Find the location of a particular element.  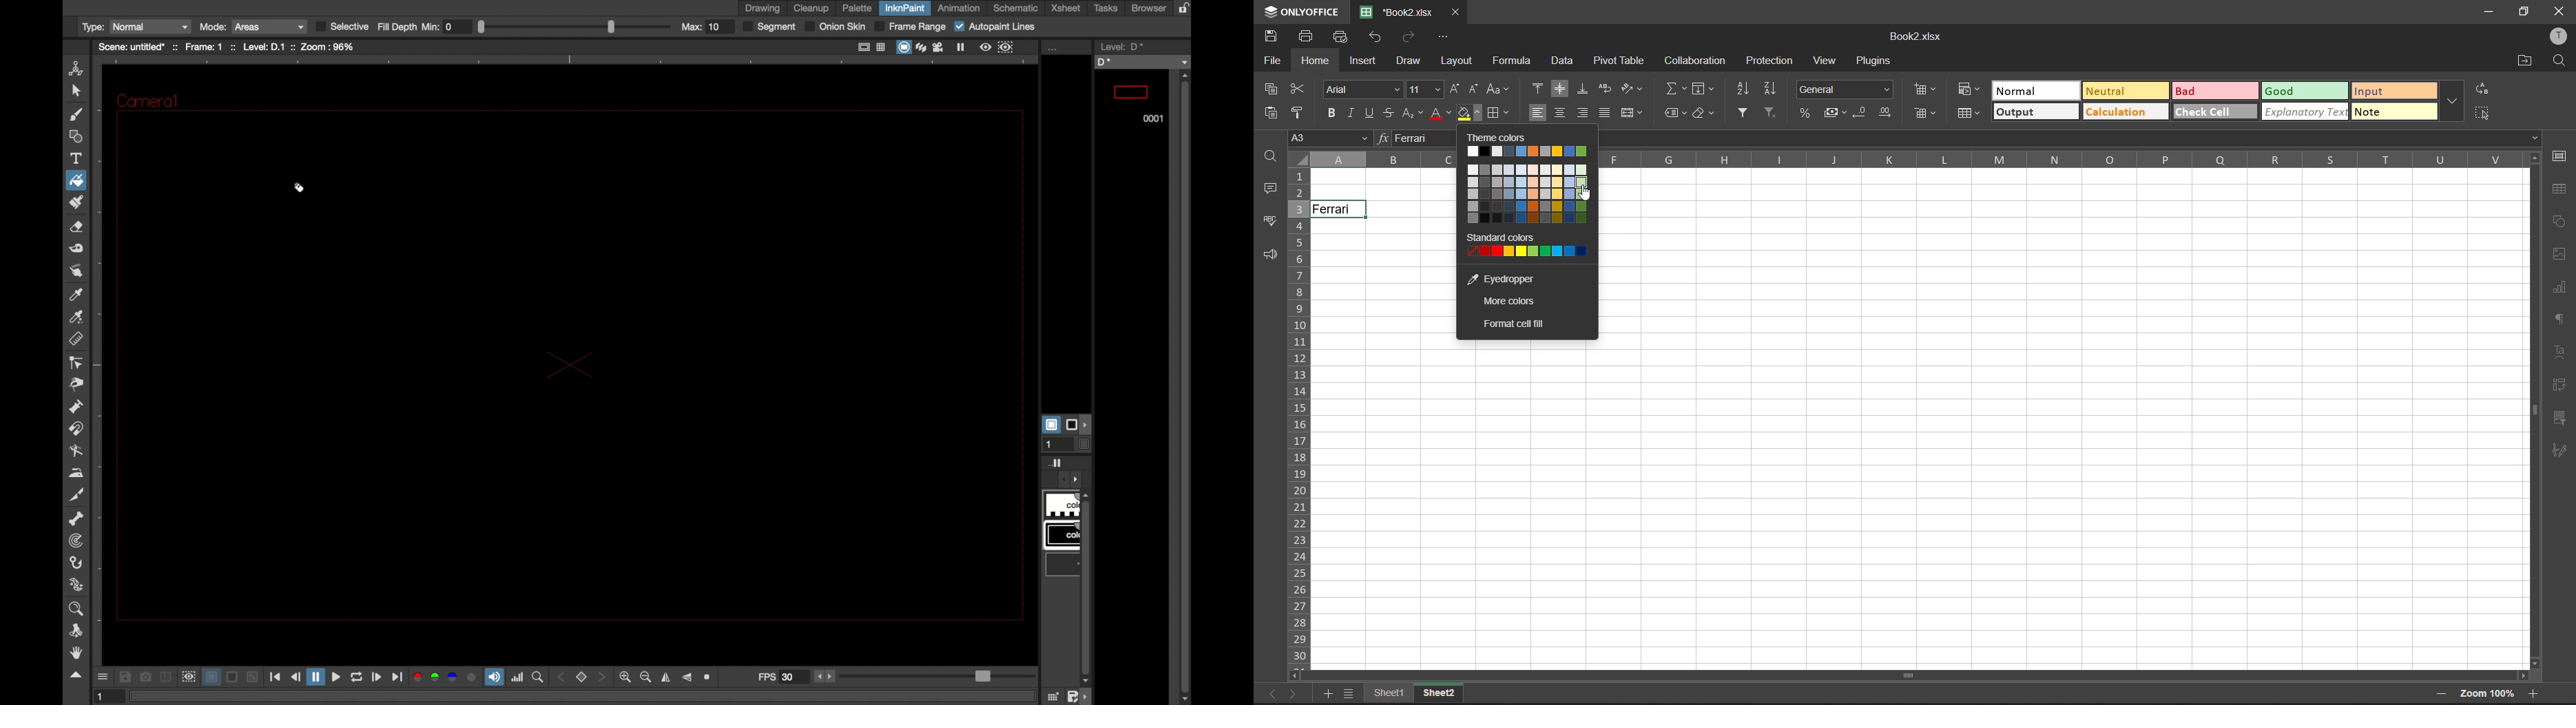

explanatory text is located at coordinates (2304, 114).